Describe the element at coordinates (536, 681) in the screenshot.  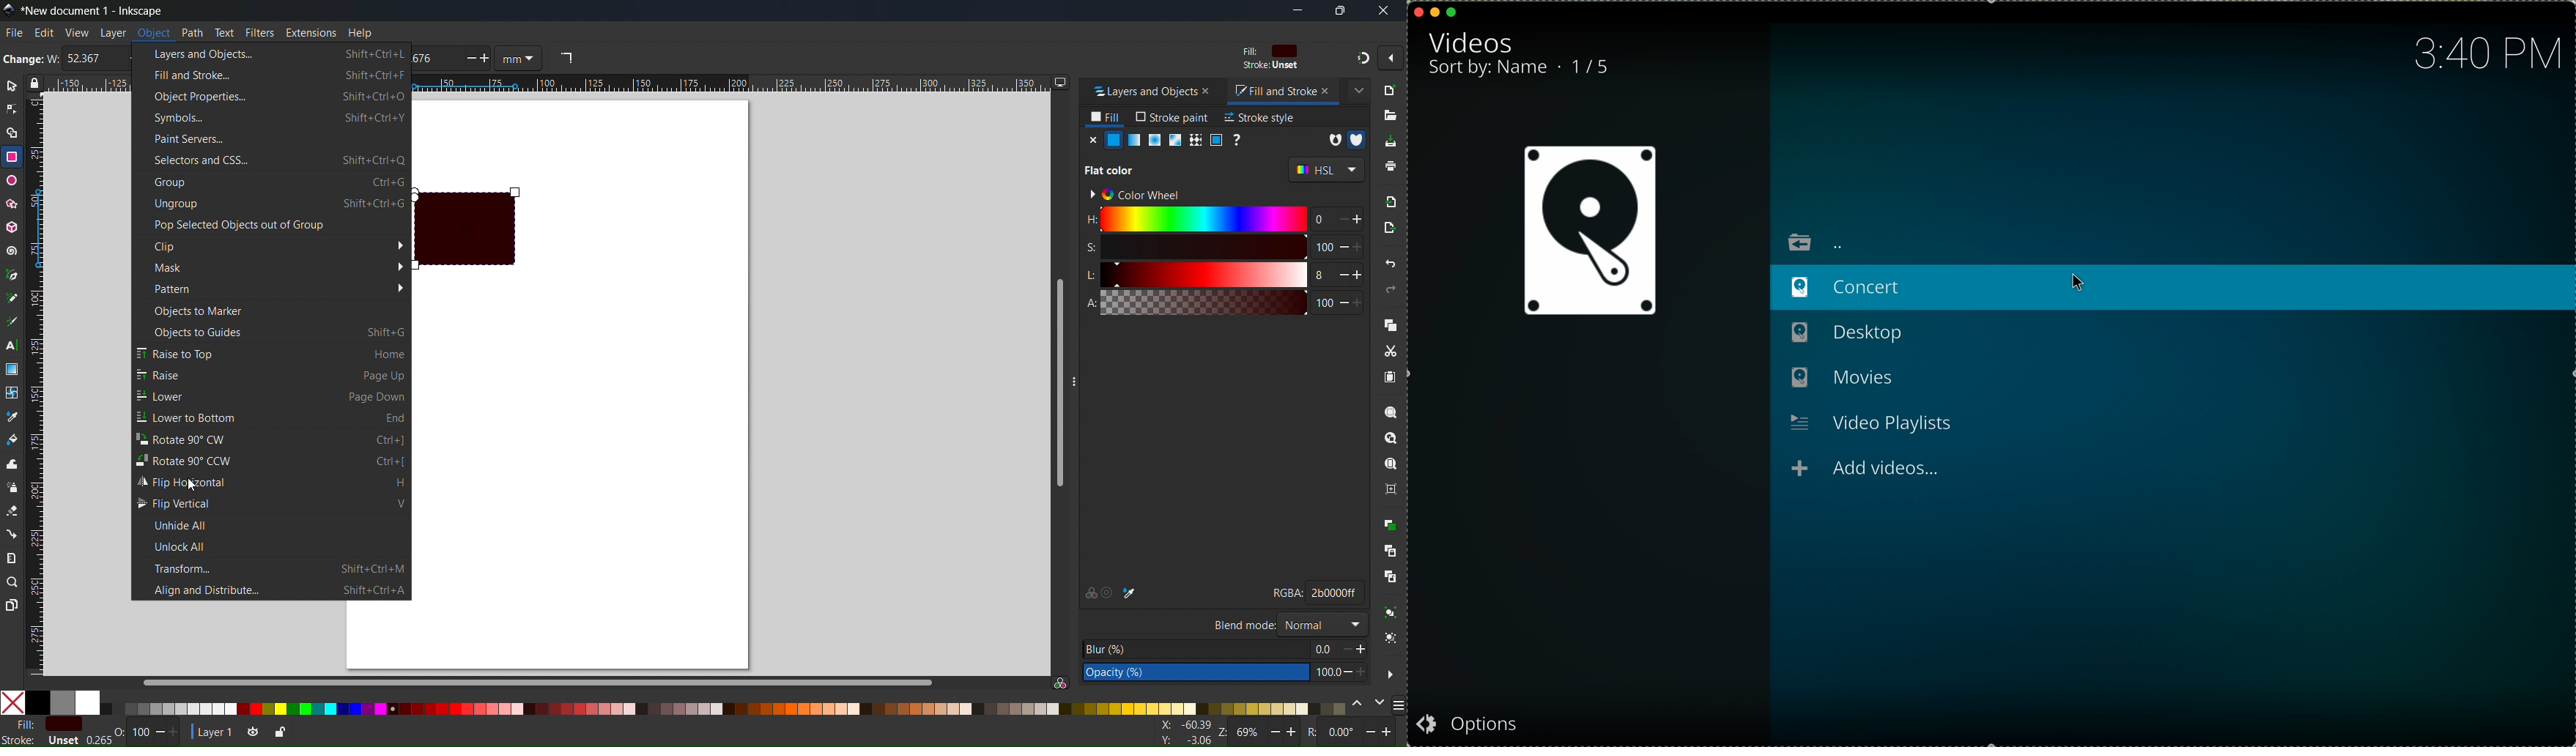
I see `Horizontal scroll bar` at that location.